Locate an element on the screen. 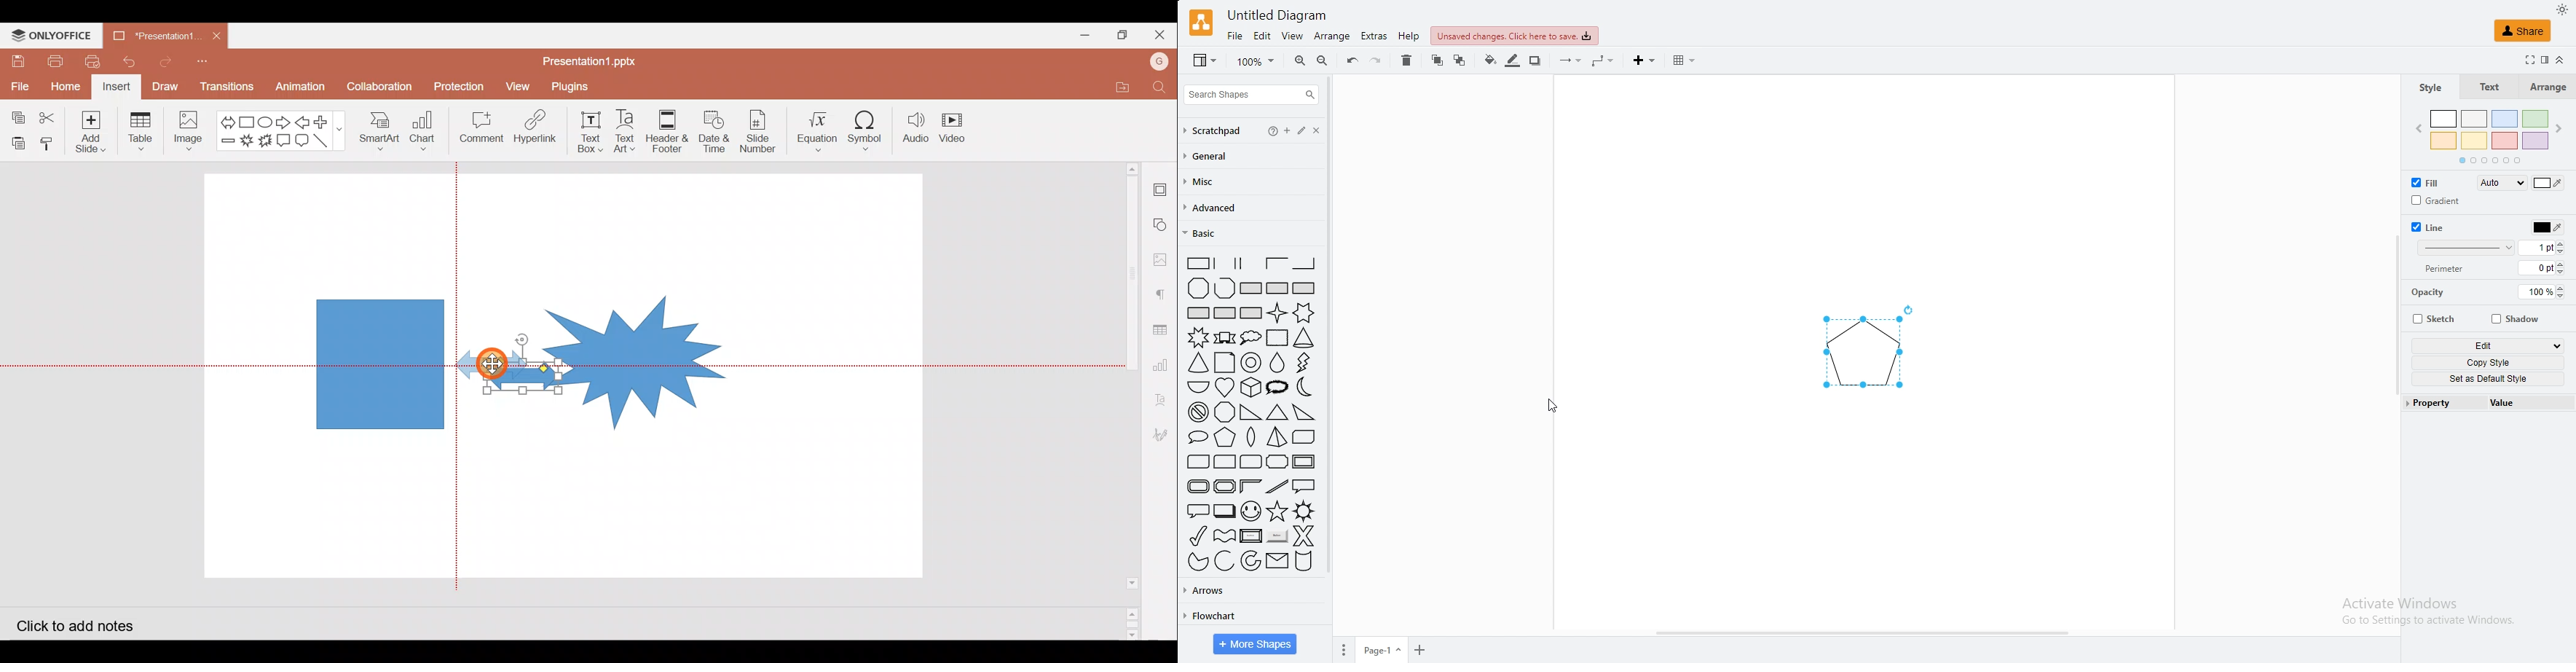 This screenshot has width=2576, height=672. obtuse triangle is located at coordinates (1304, 412).